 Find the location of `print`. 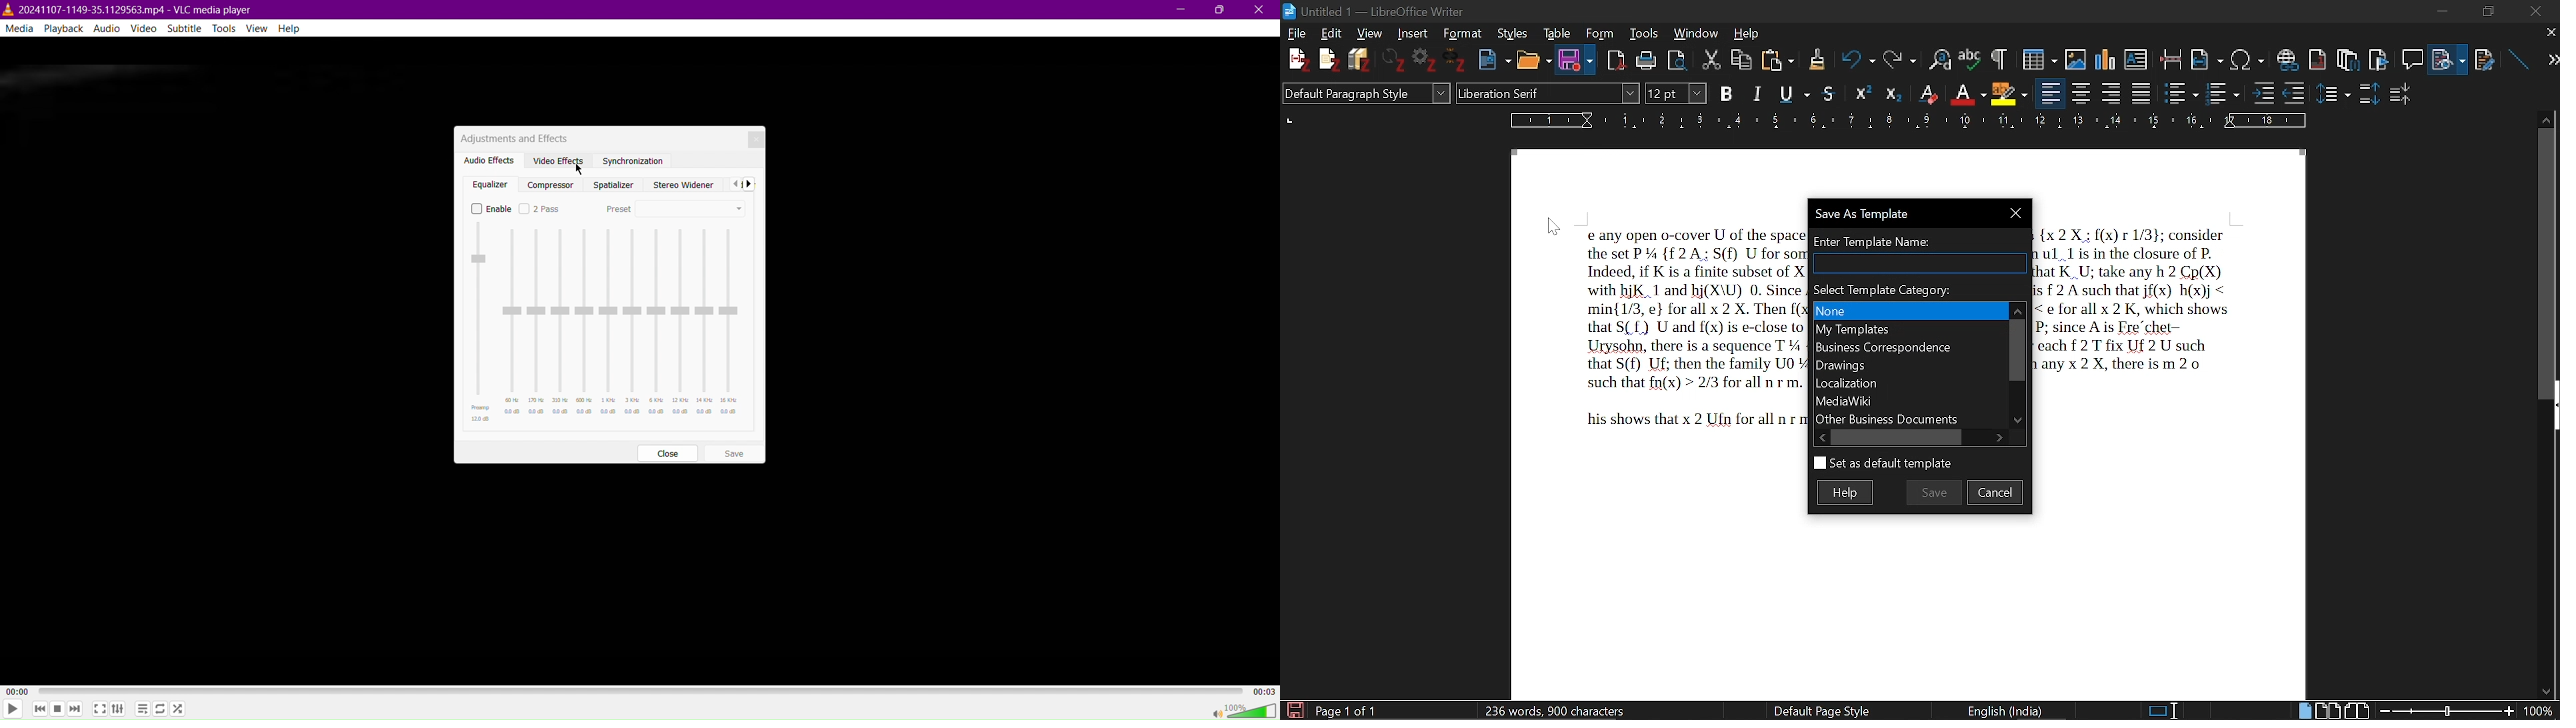

print is located at coordinates (1646, 59).